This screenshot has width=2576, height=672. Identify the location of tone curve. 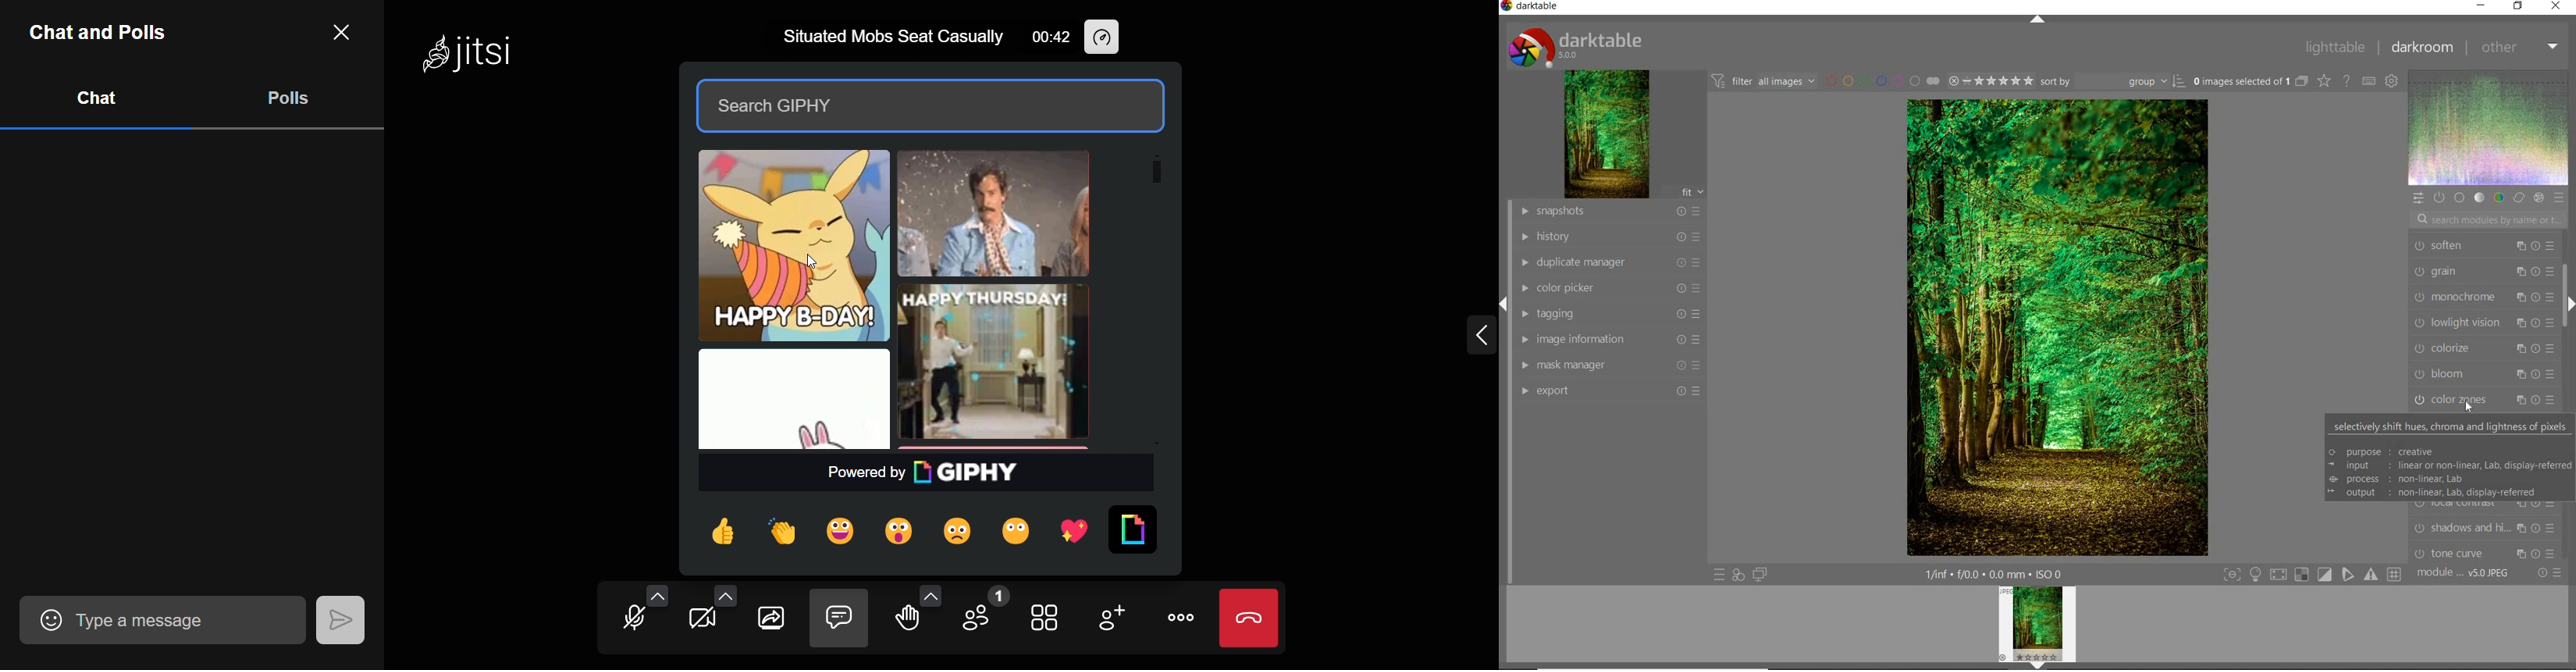
(2487, 554).